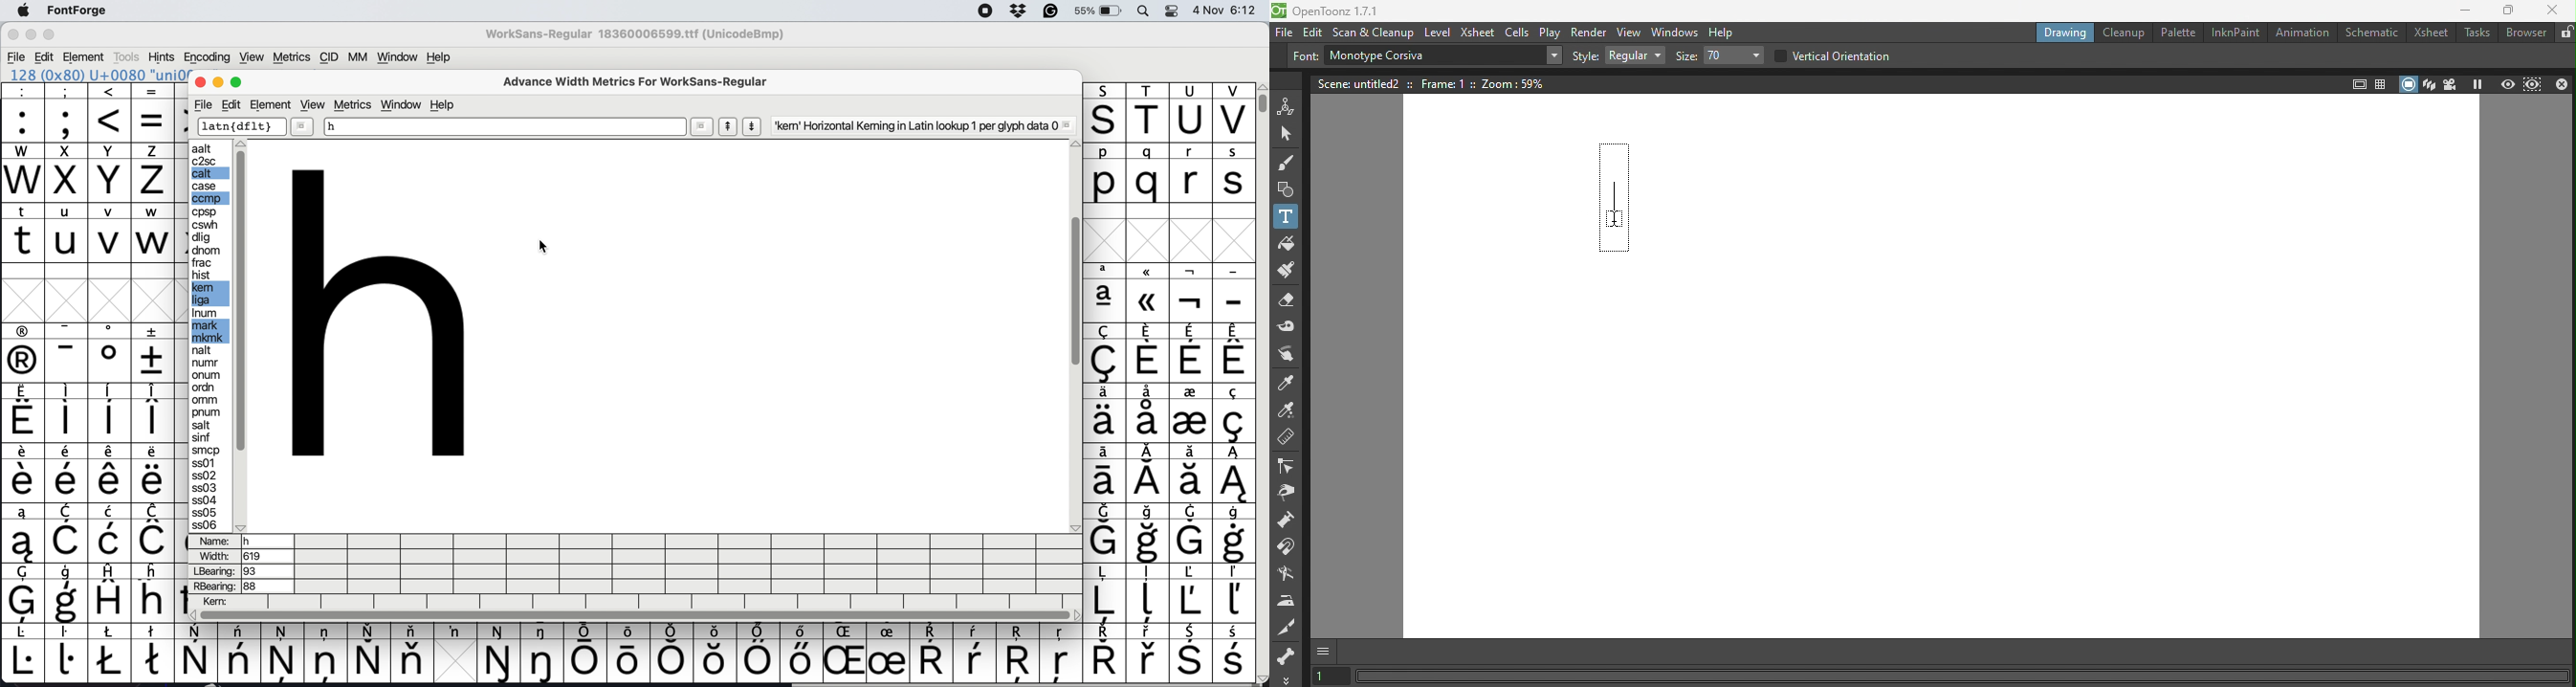 This screenshot has height=700, width=2576. What do you see at coordinates (1289, 354) in the screenshot?
I see `Finger tool` at bounding box center [1289, 354].